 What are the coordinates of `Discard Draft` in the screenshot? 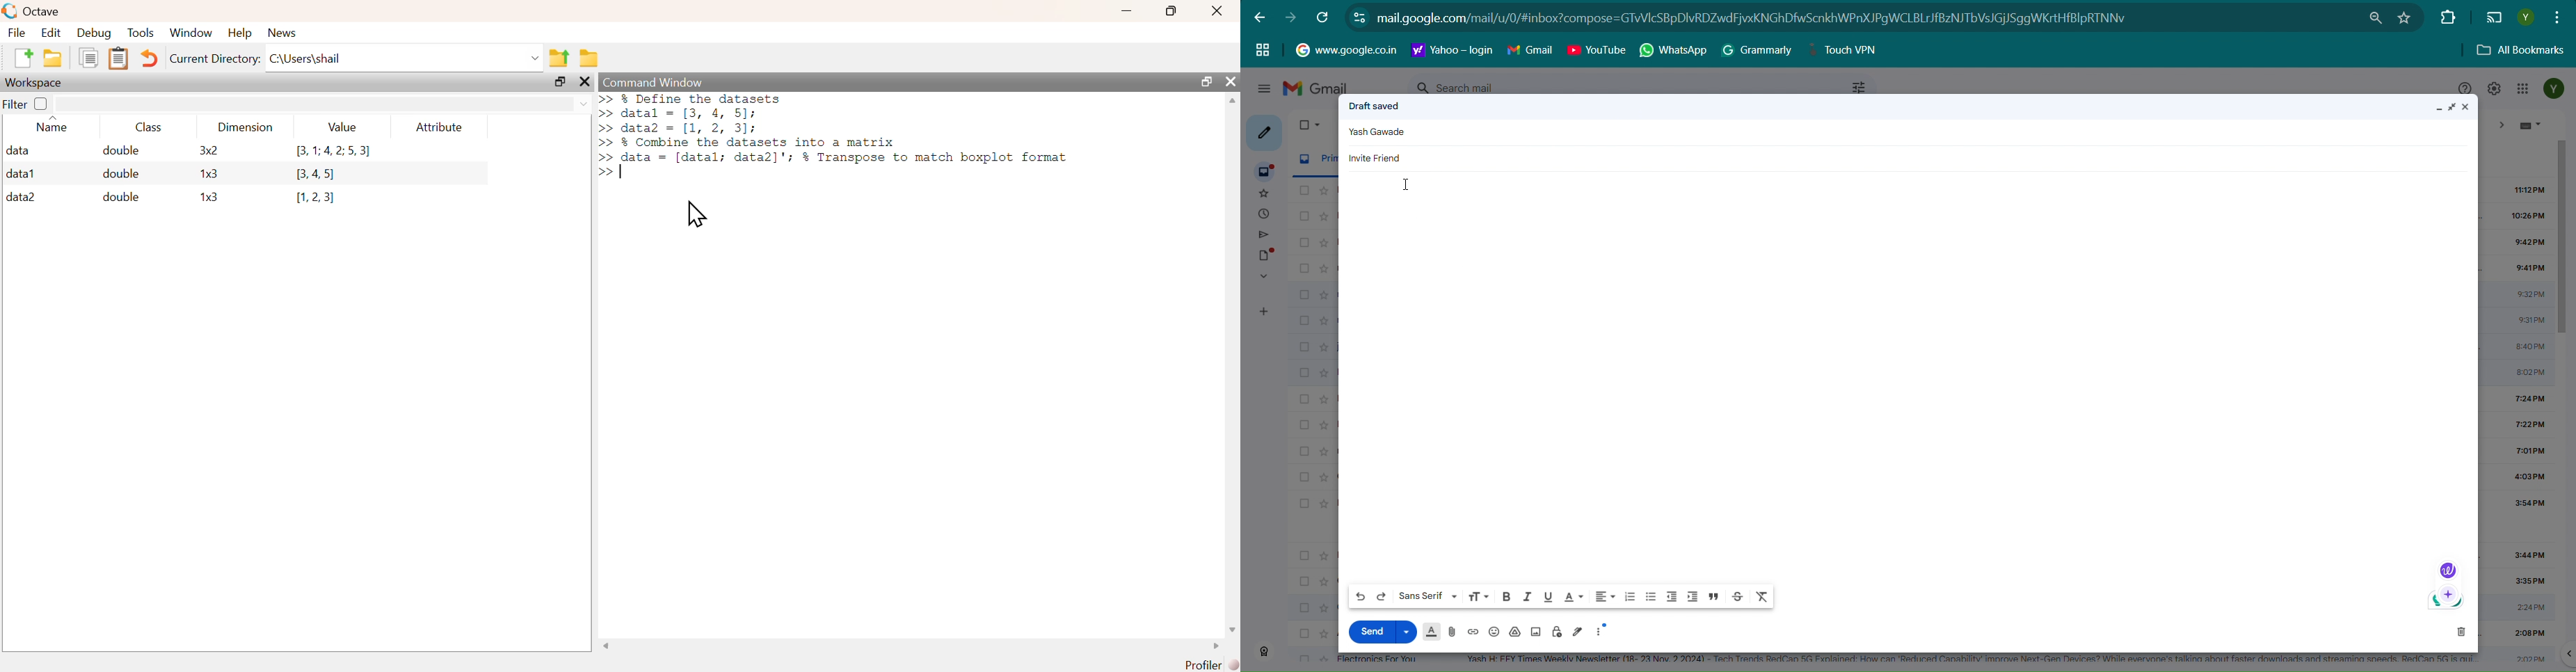 It's located at (2461, 631).